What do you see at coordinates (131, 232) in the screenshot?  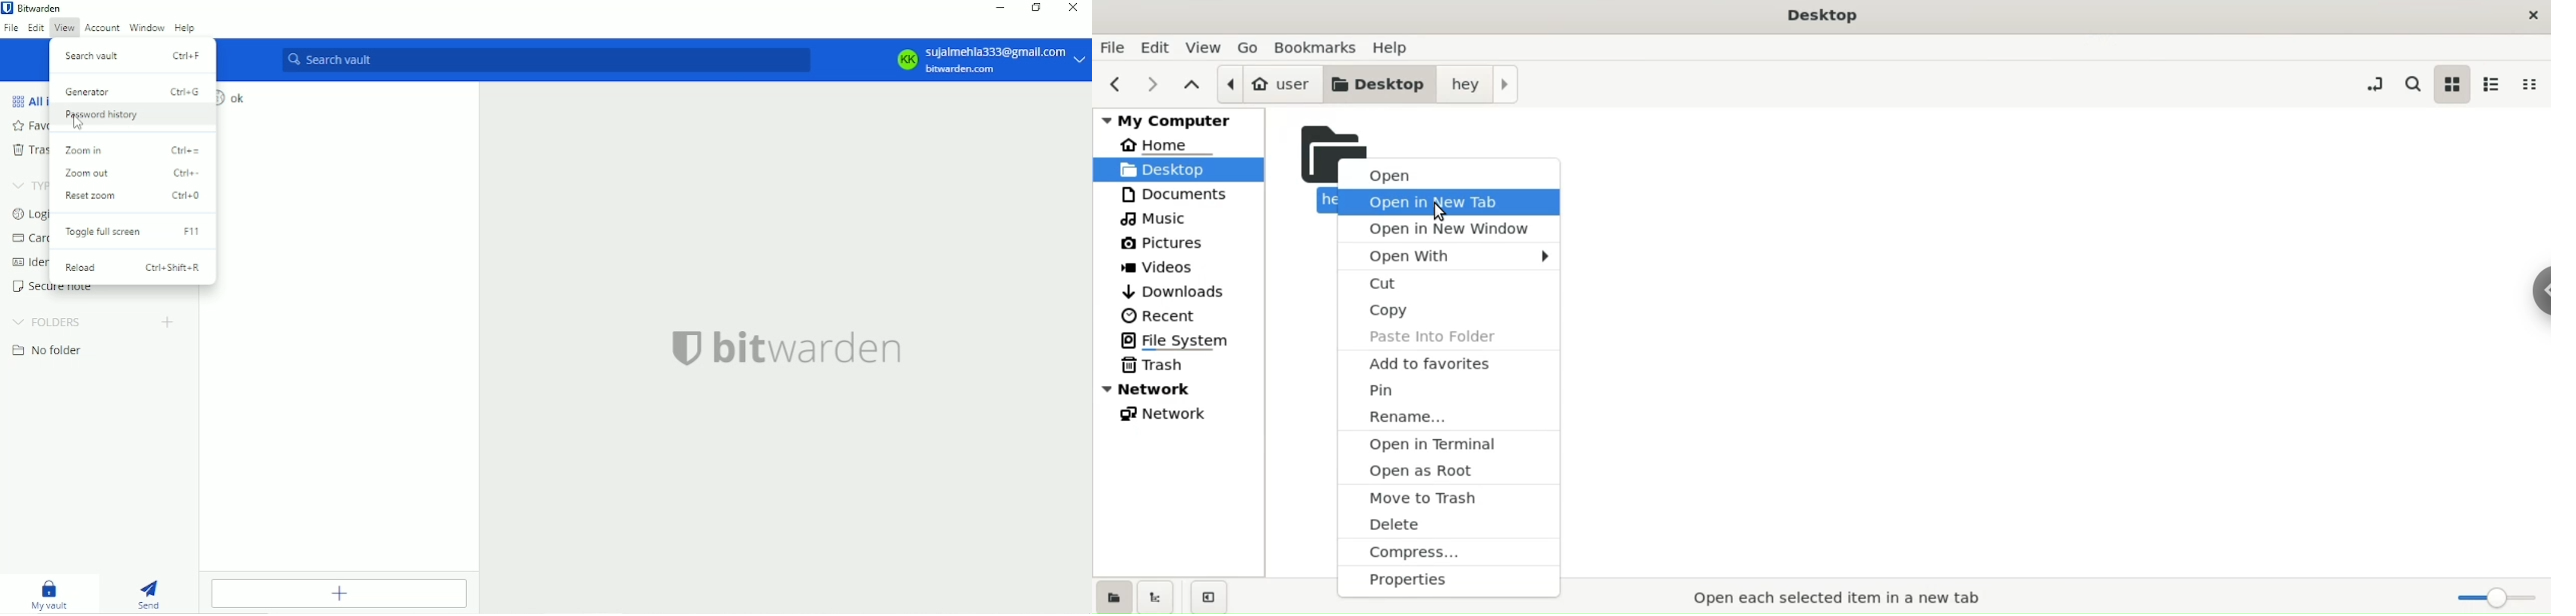 I see `Toggle full screen` at bounding box center [131, 232].